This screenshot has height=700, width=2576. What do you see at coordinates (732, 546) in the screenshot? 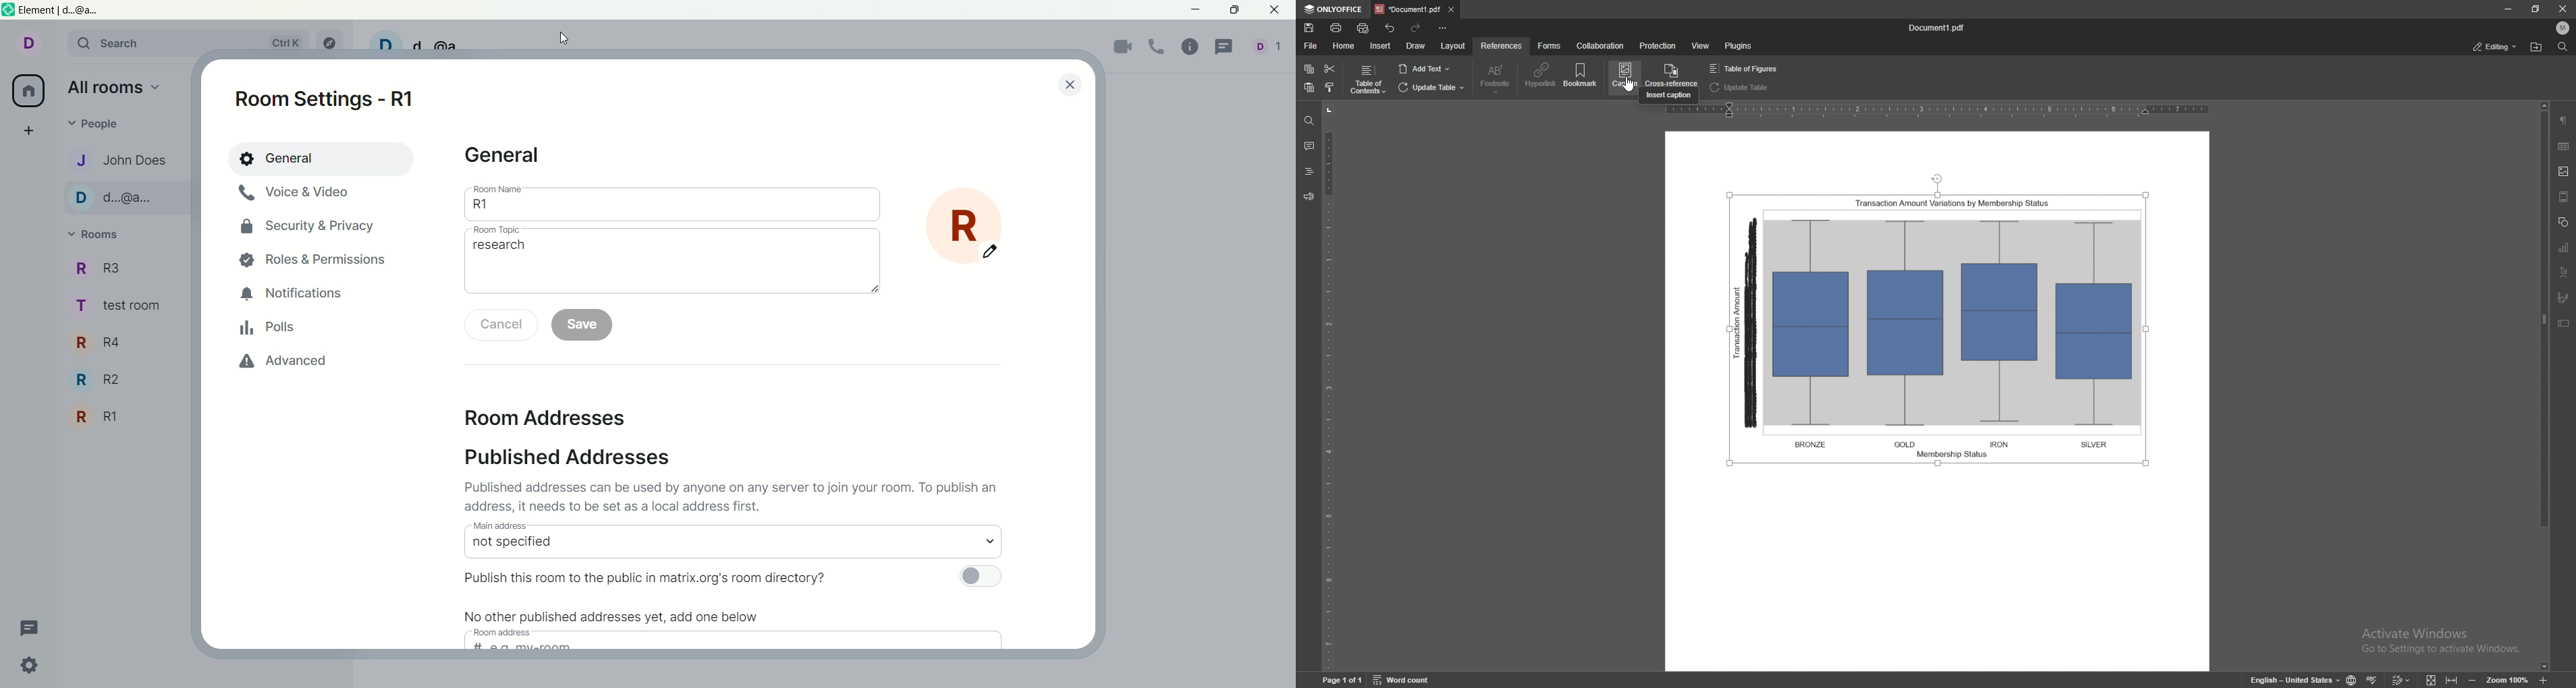
I see `not specified` at bounding box center [732, 546].